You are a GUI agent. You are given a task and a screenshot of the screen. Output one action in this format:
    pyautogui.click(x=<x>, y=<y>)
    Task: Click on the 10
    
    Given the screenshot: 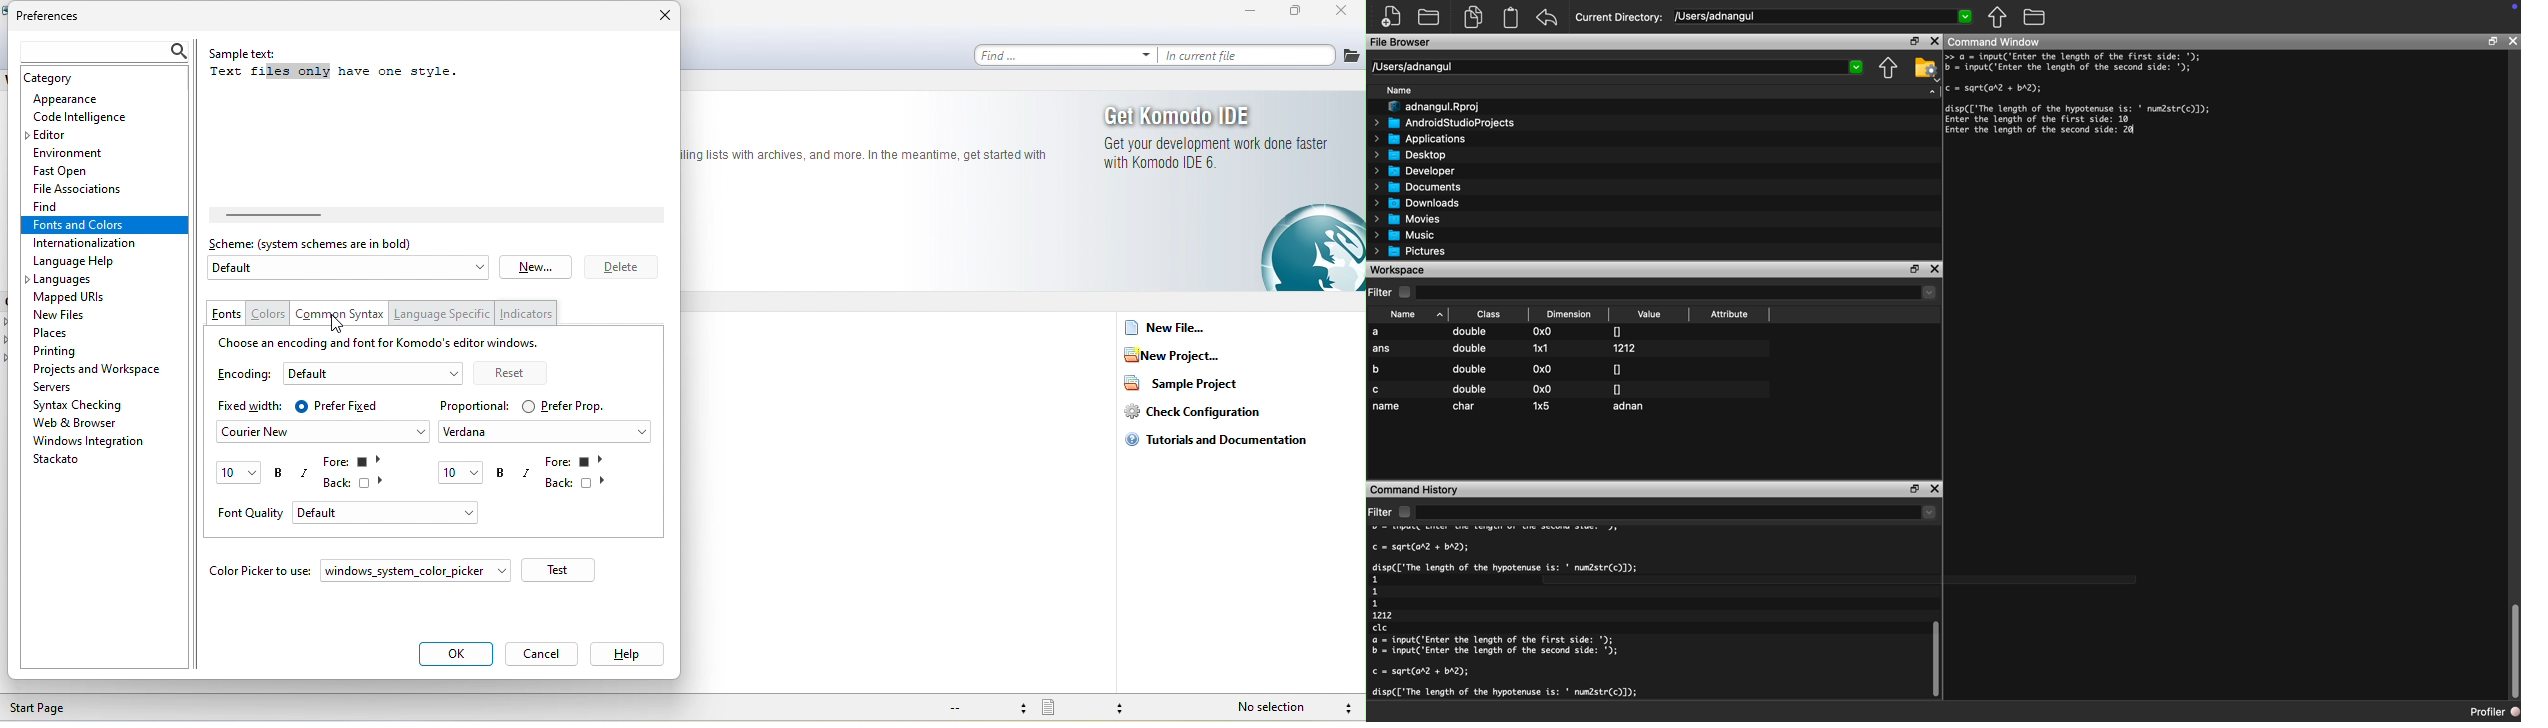 What is the action you would take?
    pyautogui.click(x=240, y=475)
    